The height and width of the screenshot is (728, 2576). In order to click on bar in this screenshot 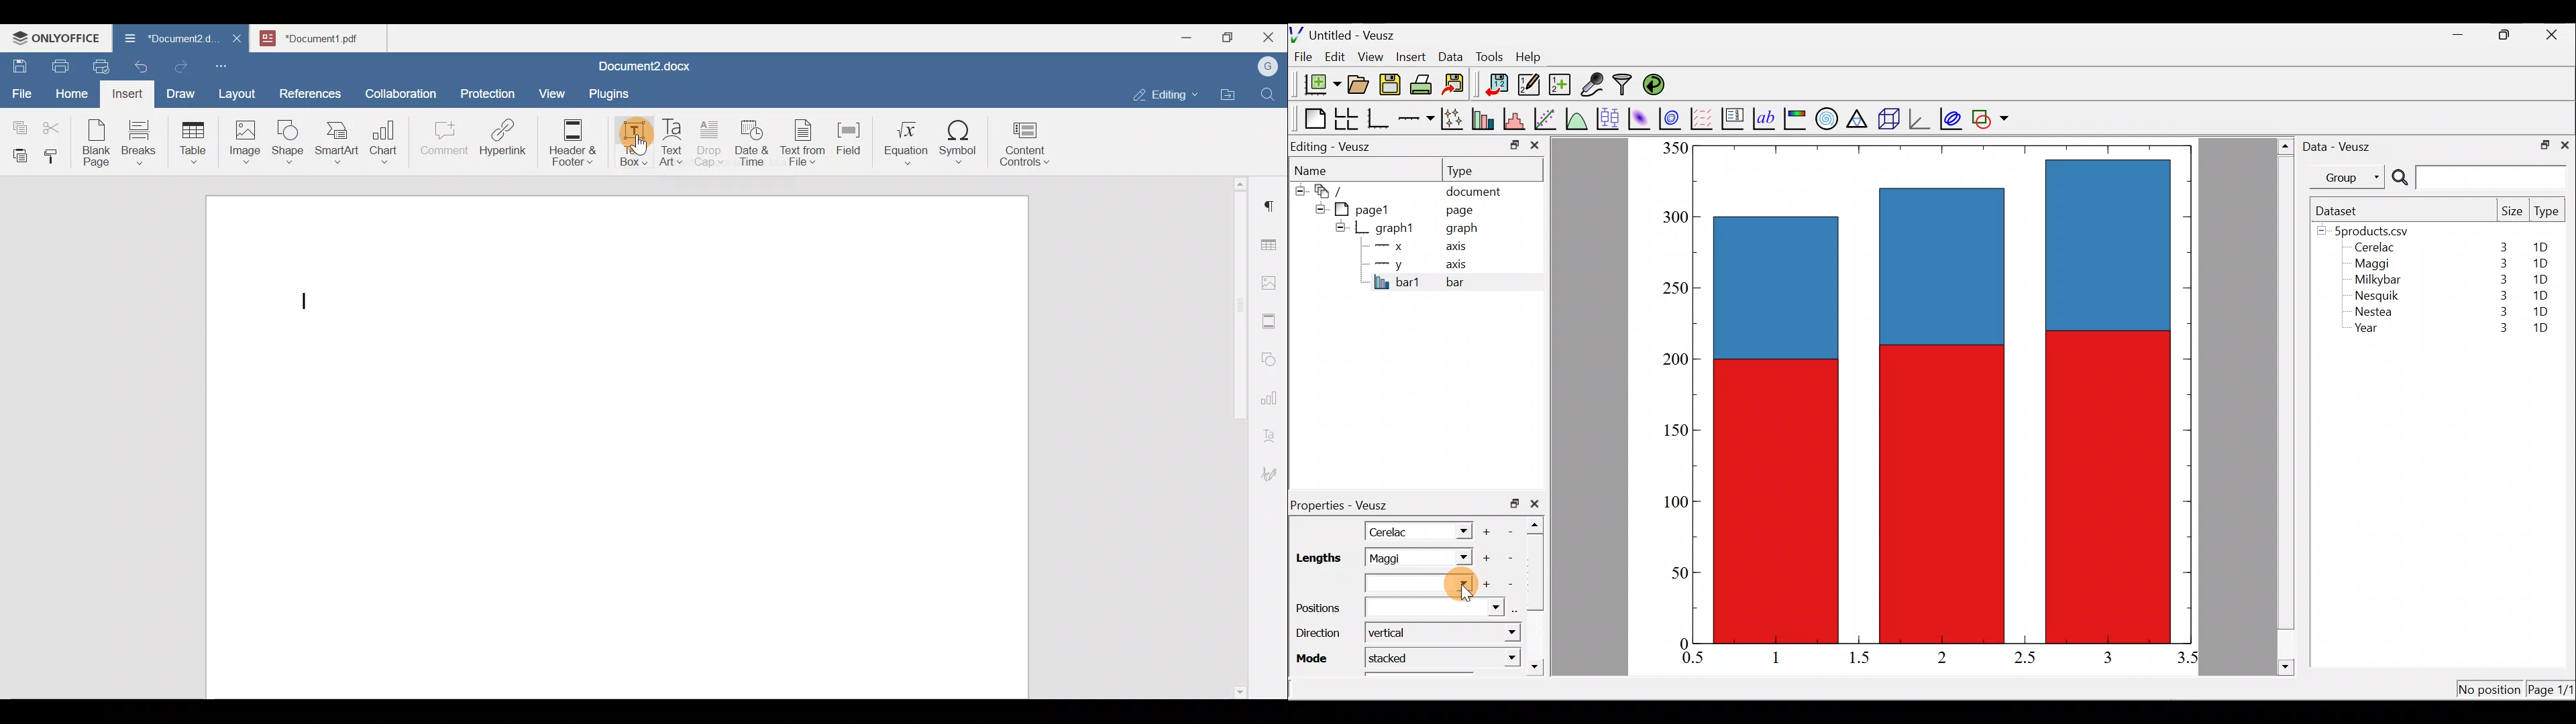, I will do `click(1477, 282)`.